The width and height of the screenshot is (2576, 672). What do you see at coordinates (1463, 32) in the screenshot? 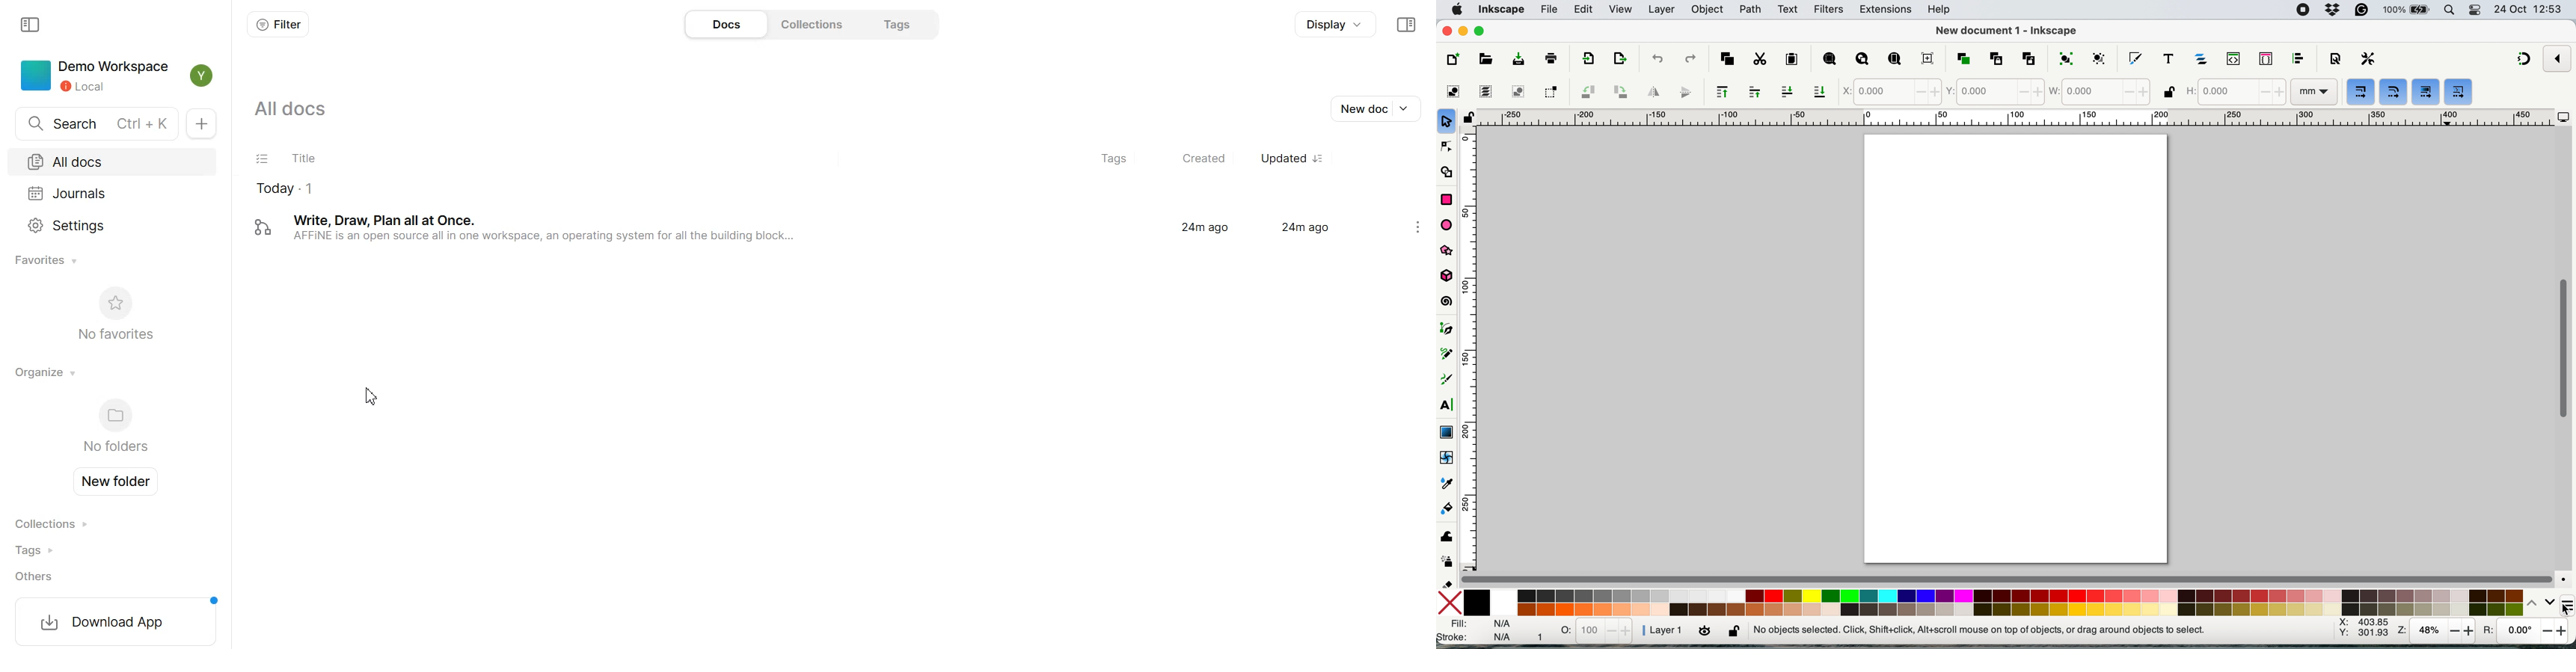
I see `minimise` at bounding box center [1463, 32].